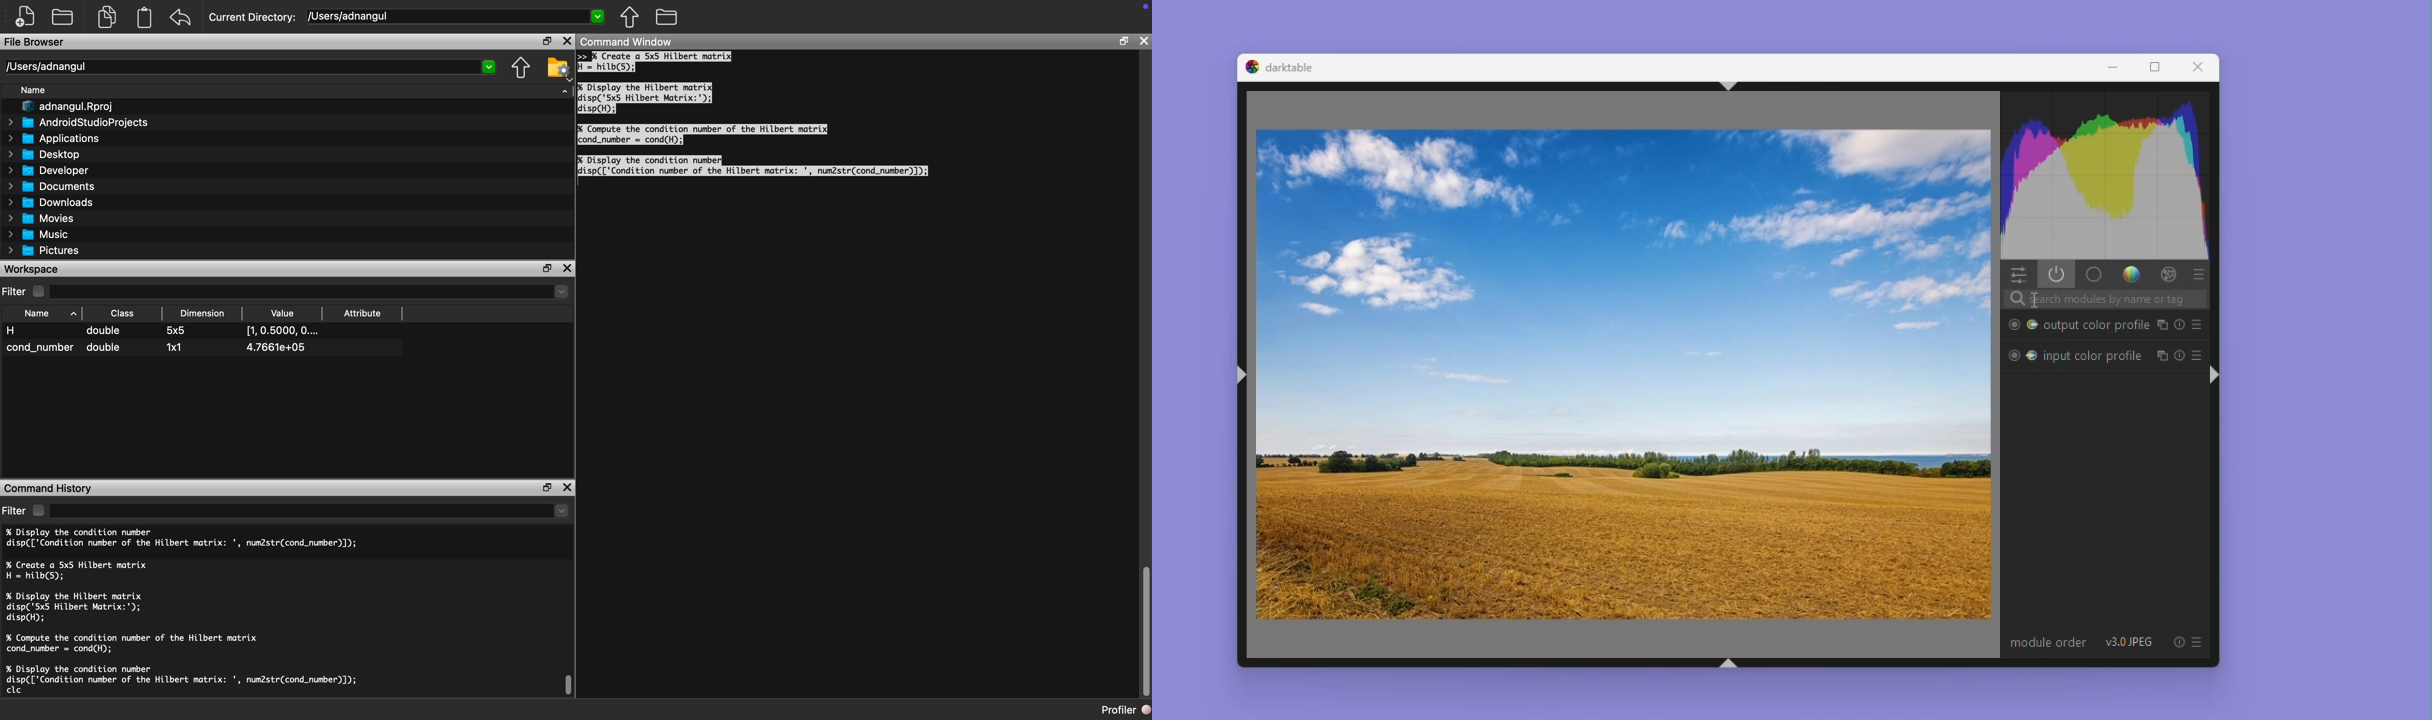 This screenshot has height=728, width=2436. I want to click on Restore Down, so click(547, 267).